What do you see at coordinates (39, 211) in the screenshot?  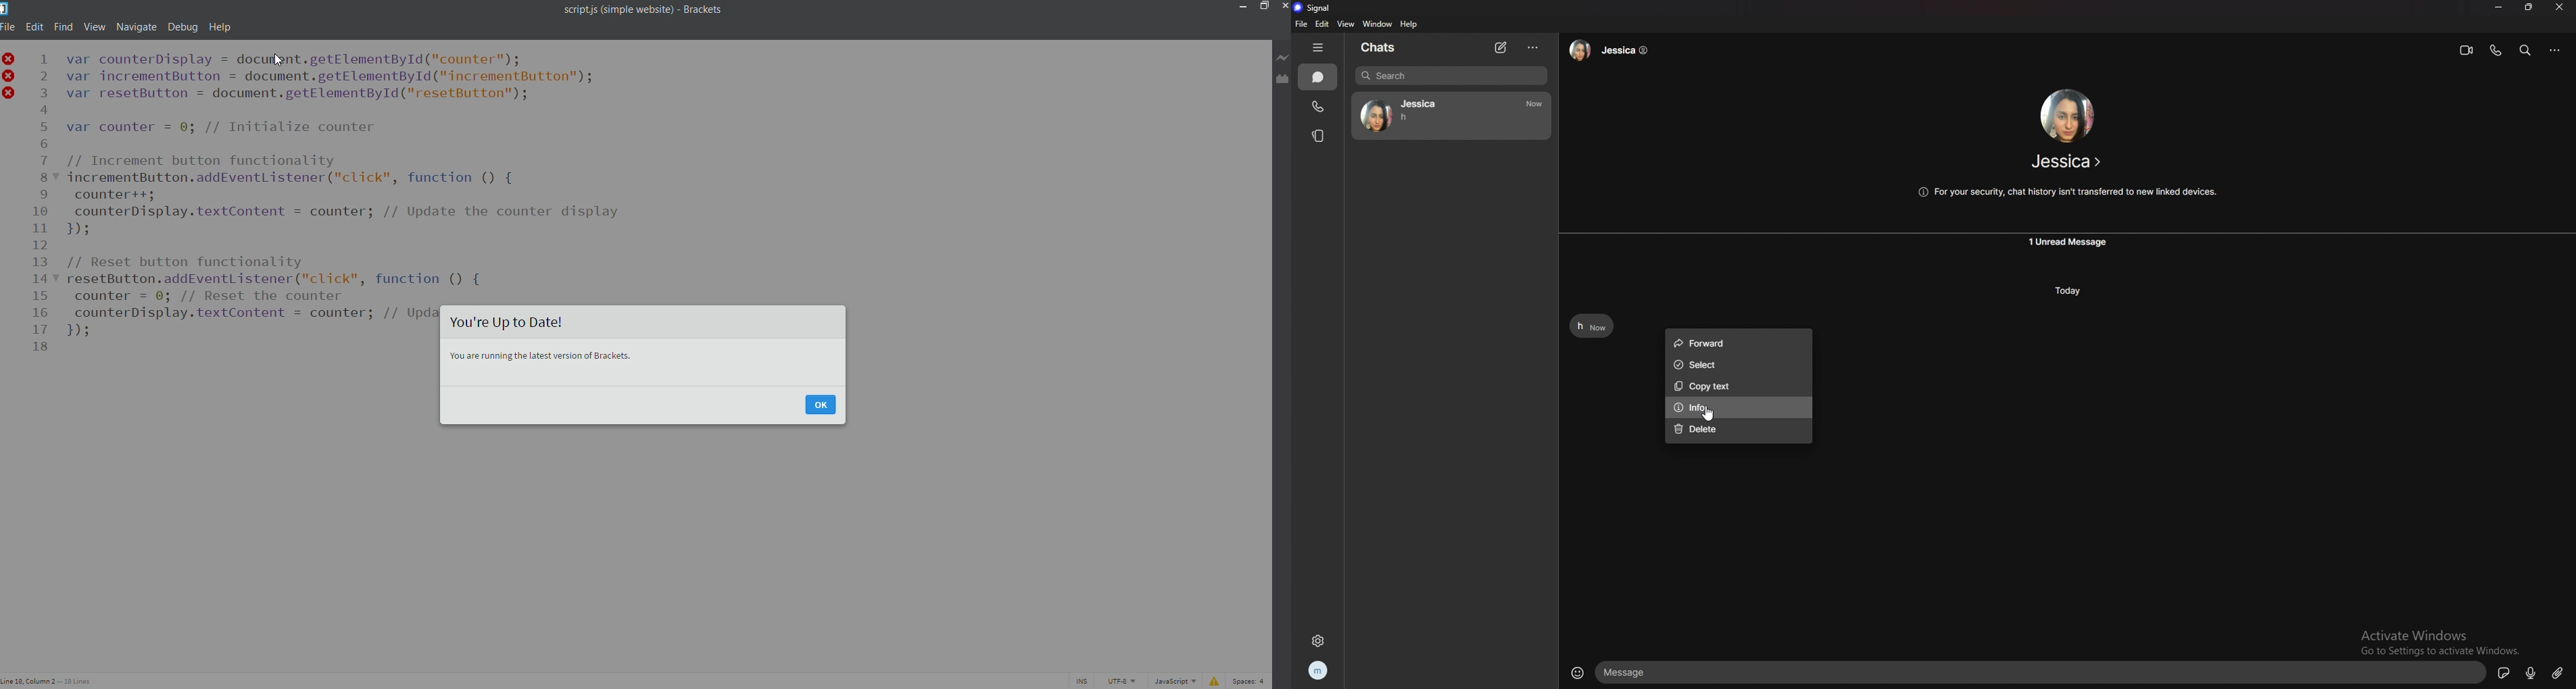 I see `line number` at bounding box center [39, 211].